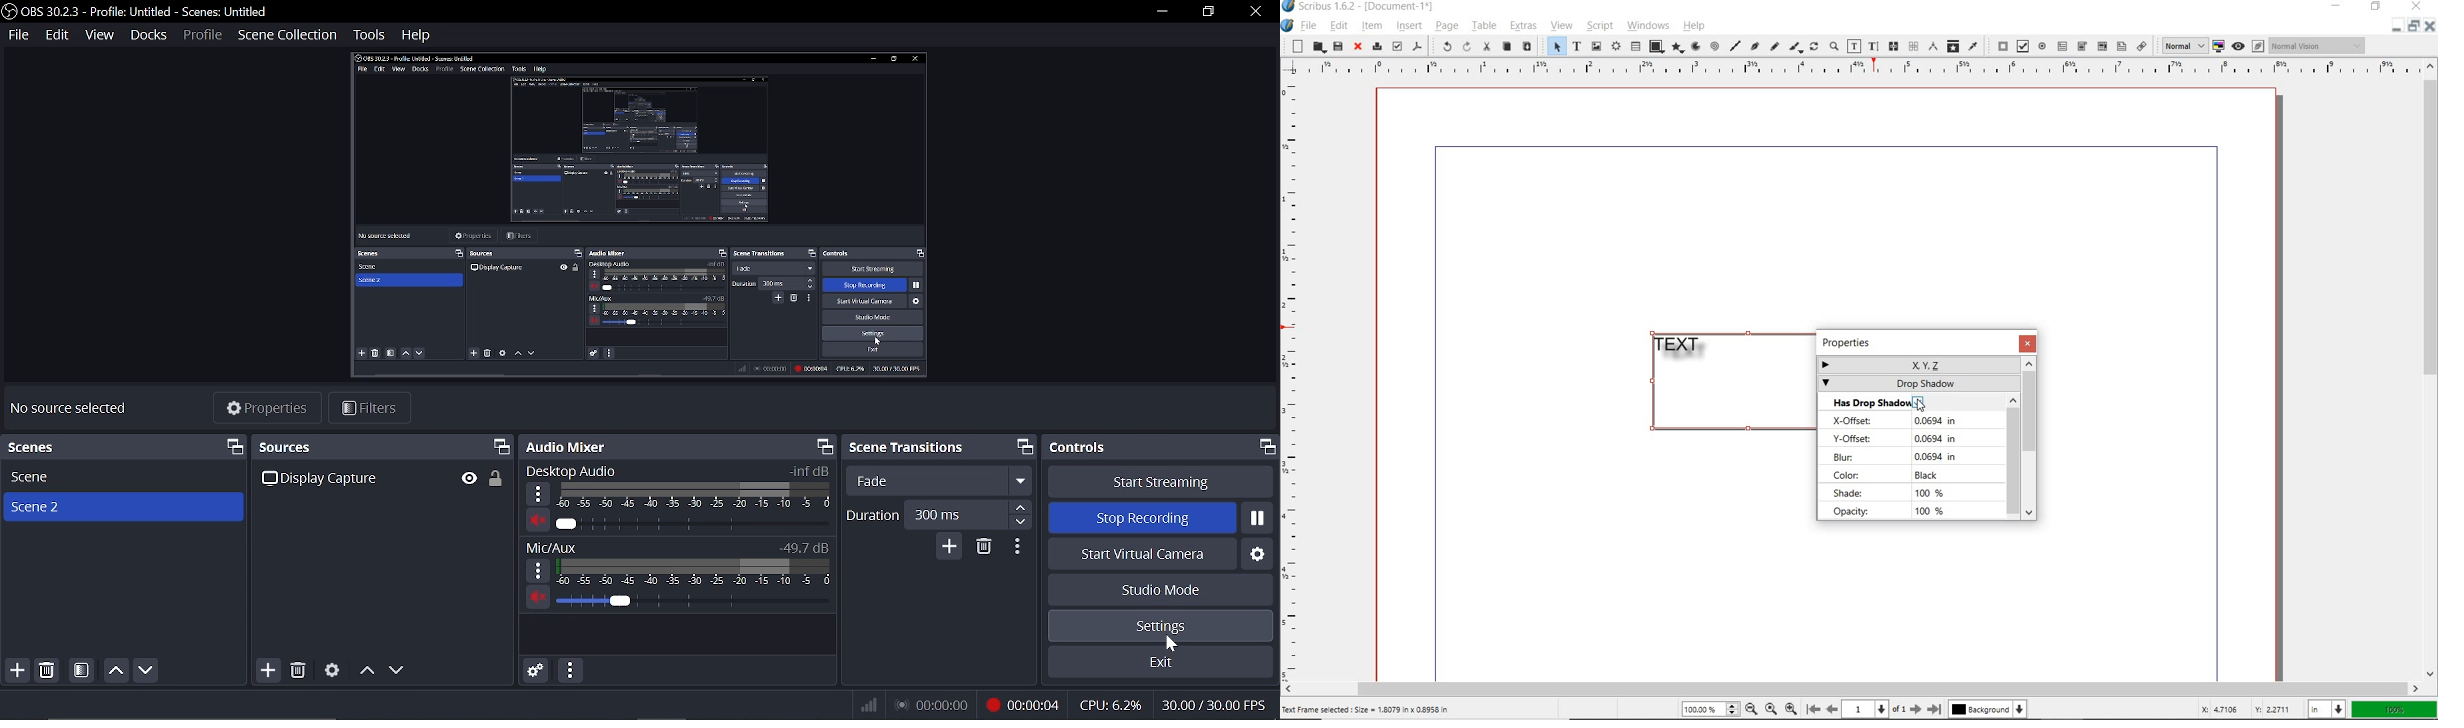  Describe the element at coordinates (18, 36) in the screenshot. I see `file` at that location.